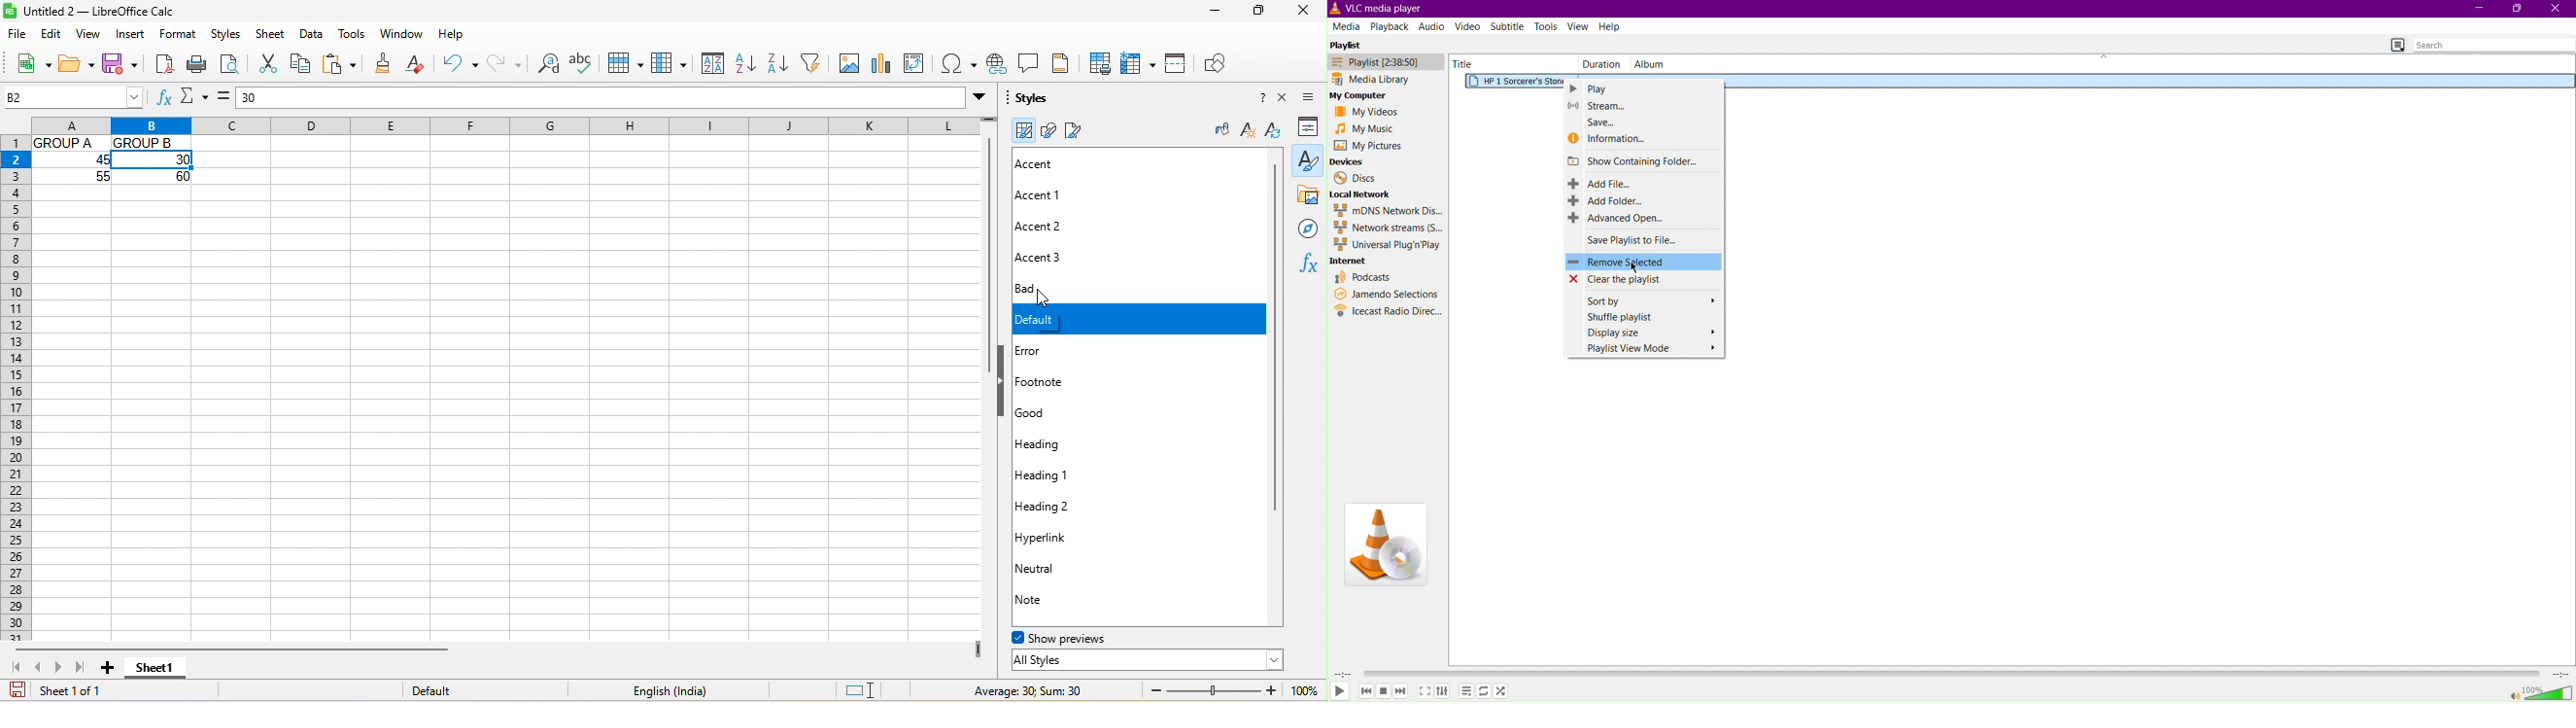 The image size is (2576, 728). What do you see at coordinates (1644, 300) in the screenshot?
I see `Sort by` at bounding box center [1644, 300].